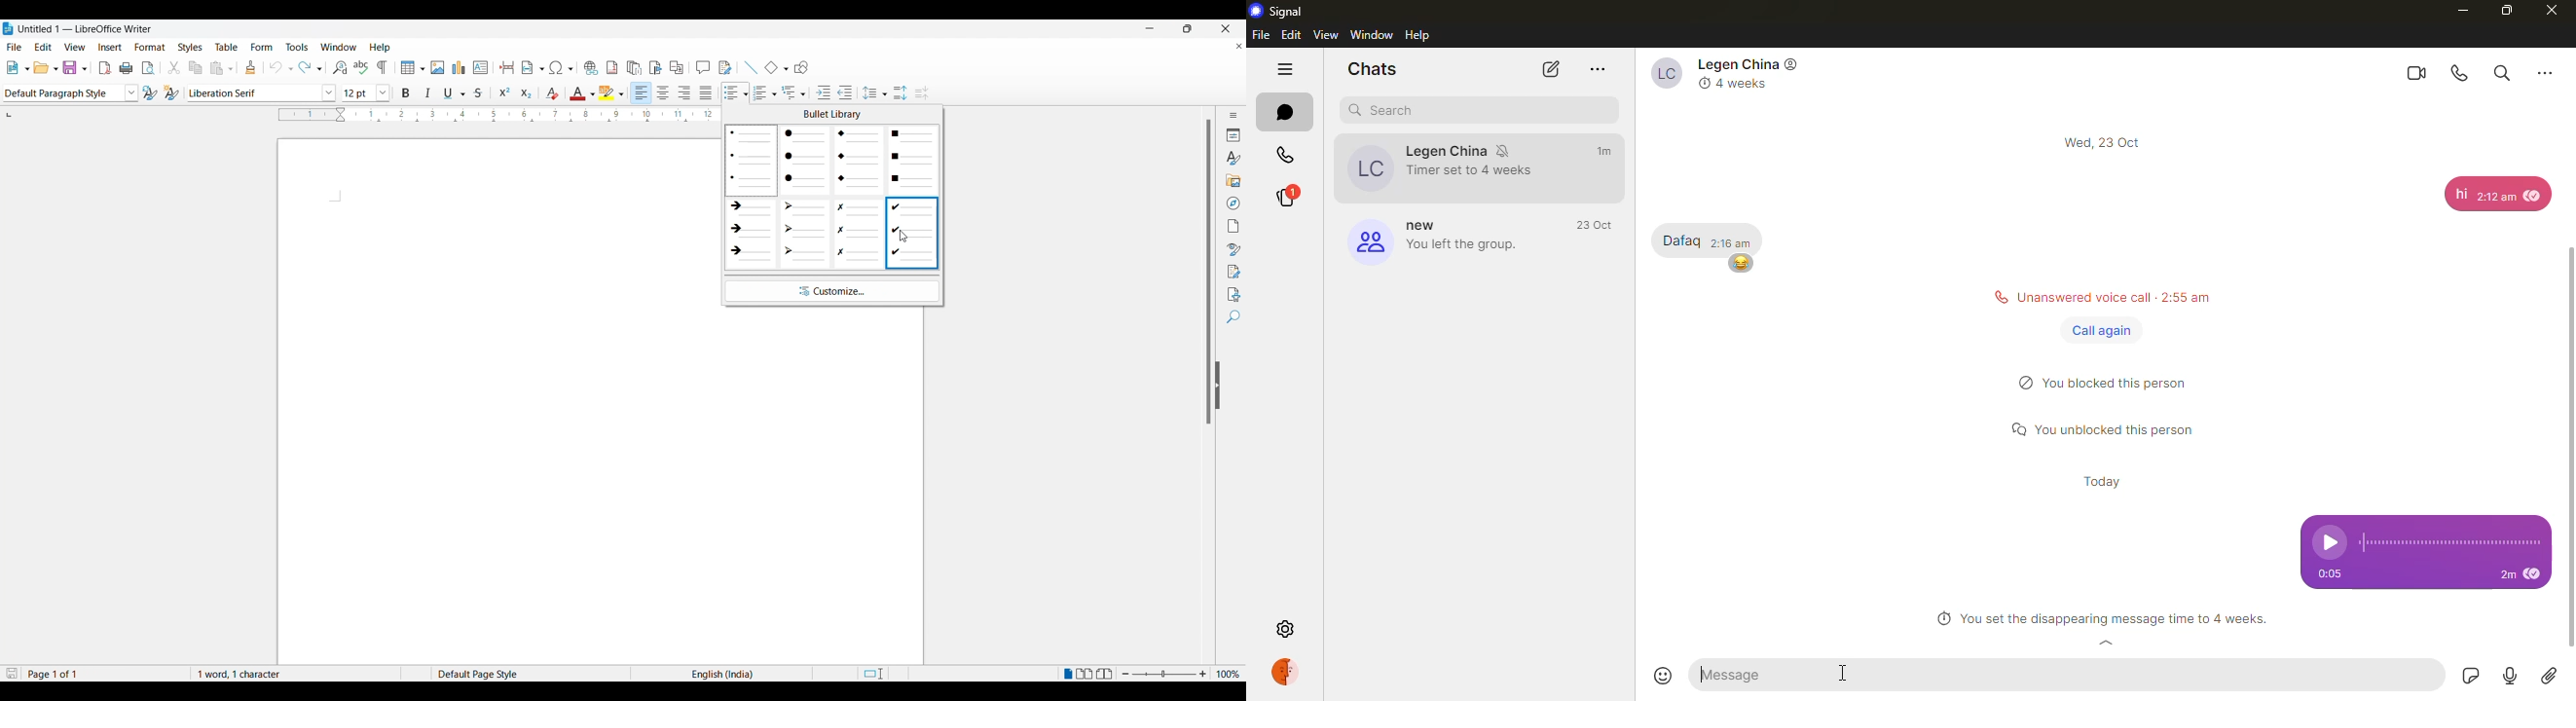 Image resolution: width=2576 pixels, height=728 pixels. What do you see at coordinates (1291, 34) in the screenshot?
I see `edit` at bounding box center [1291, 34].